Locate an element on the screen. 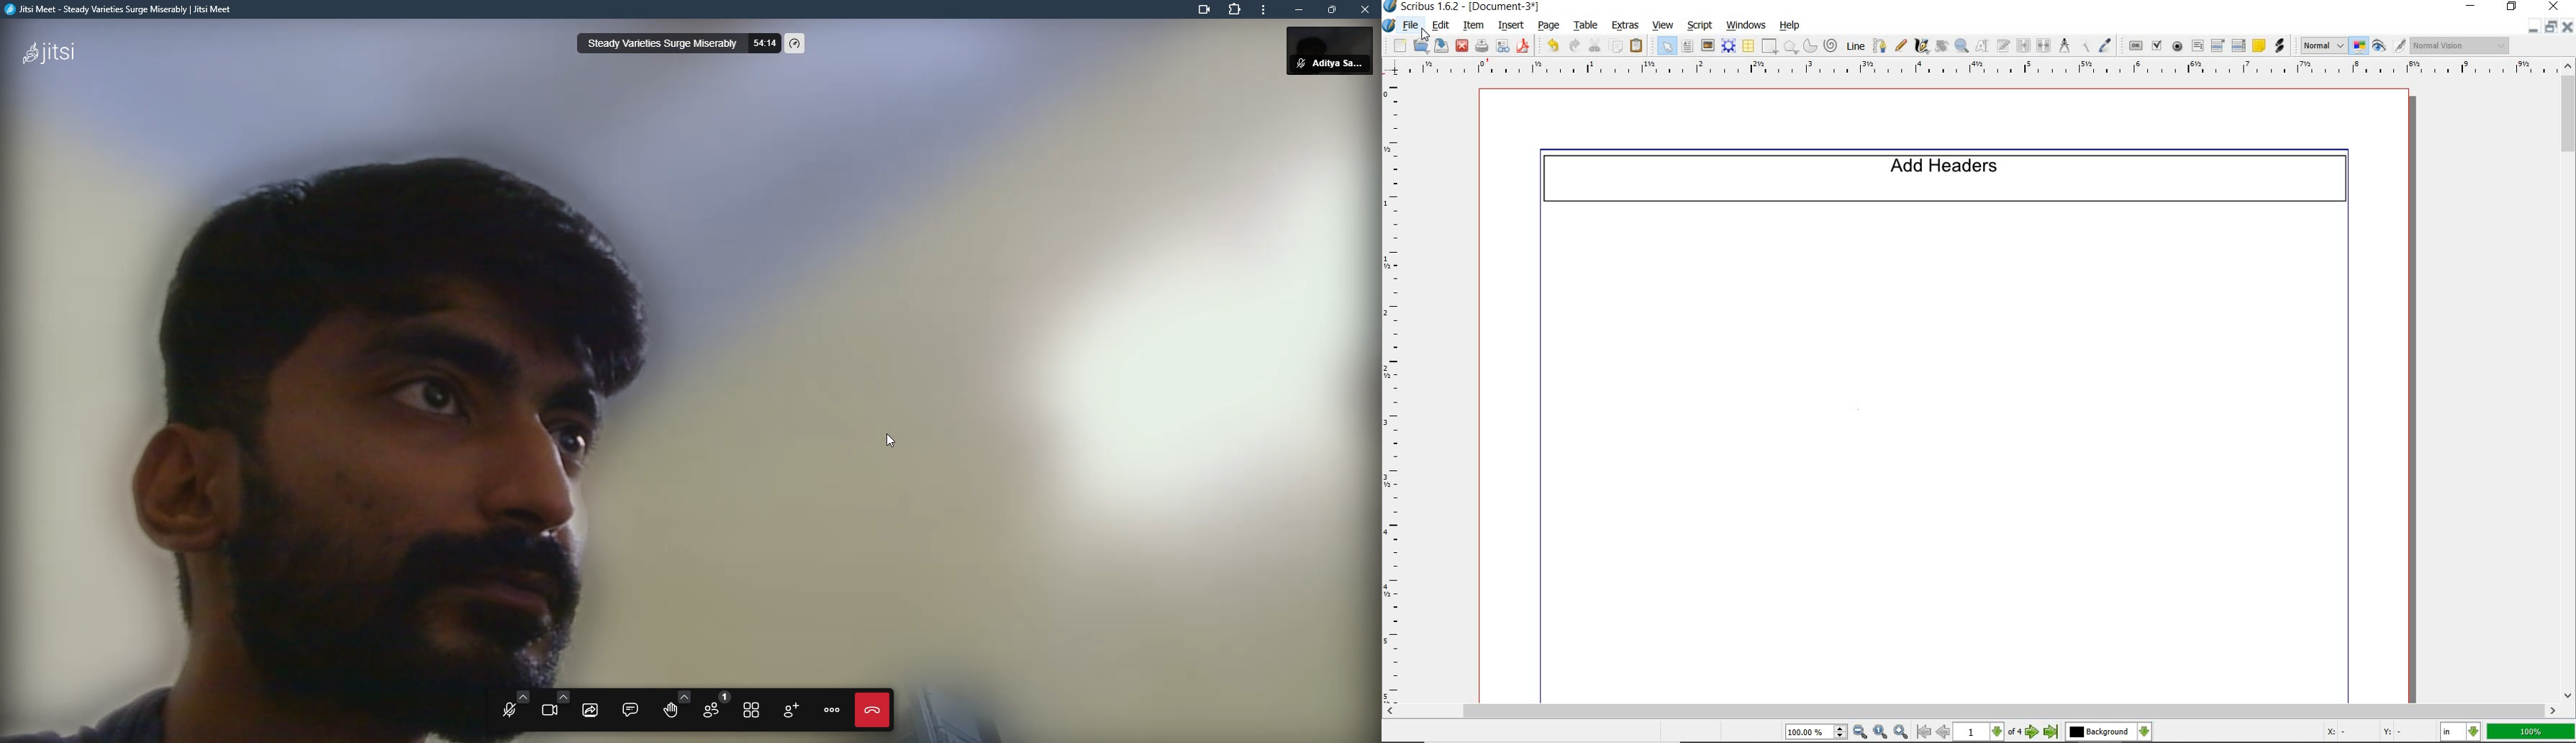 Image resolution: width=2576 pixels, height=756 pixels. print is located at coordinates (1482, 46).